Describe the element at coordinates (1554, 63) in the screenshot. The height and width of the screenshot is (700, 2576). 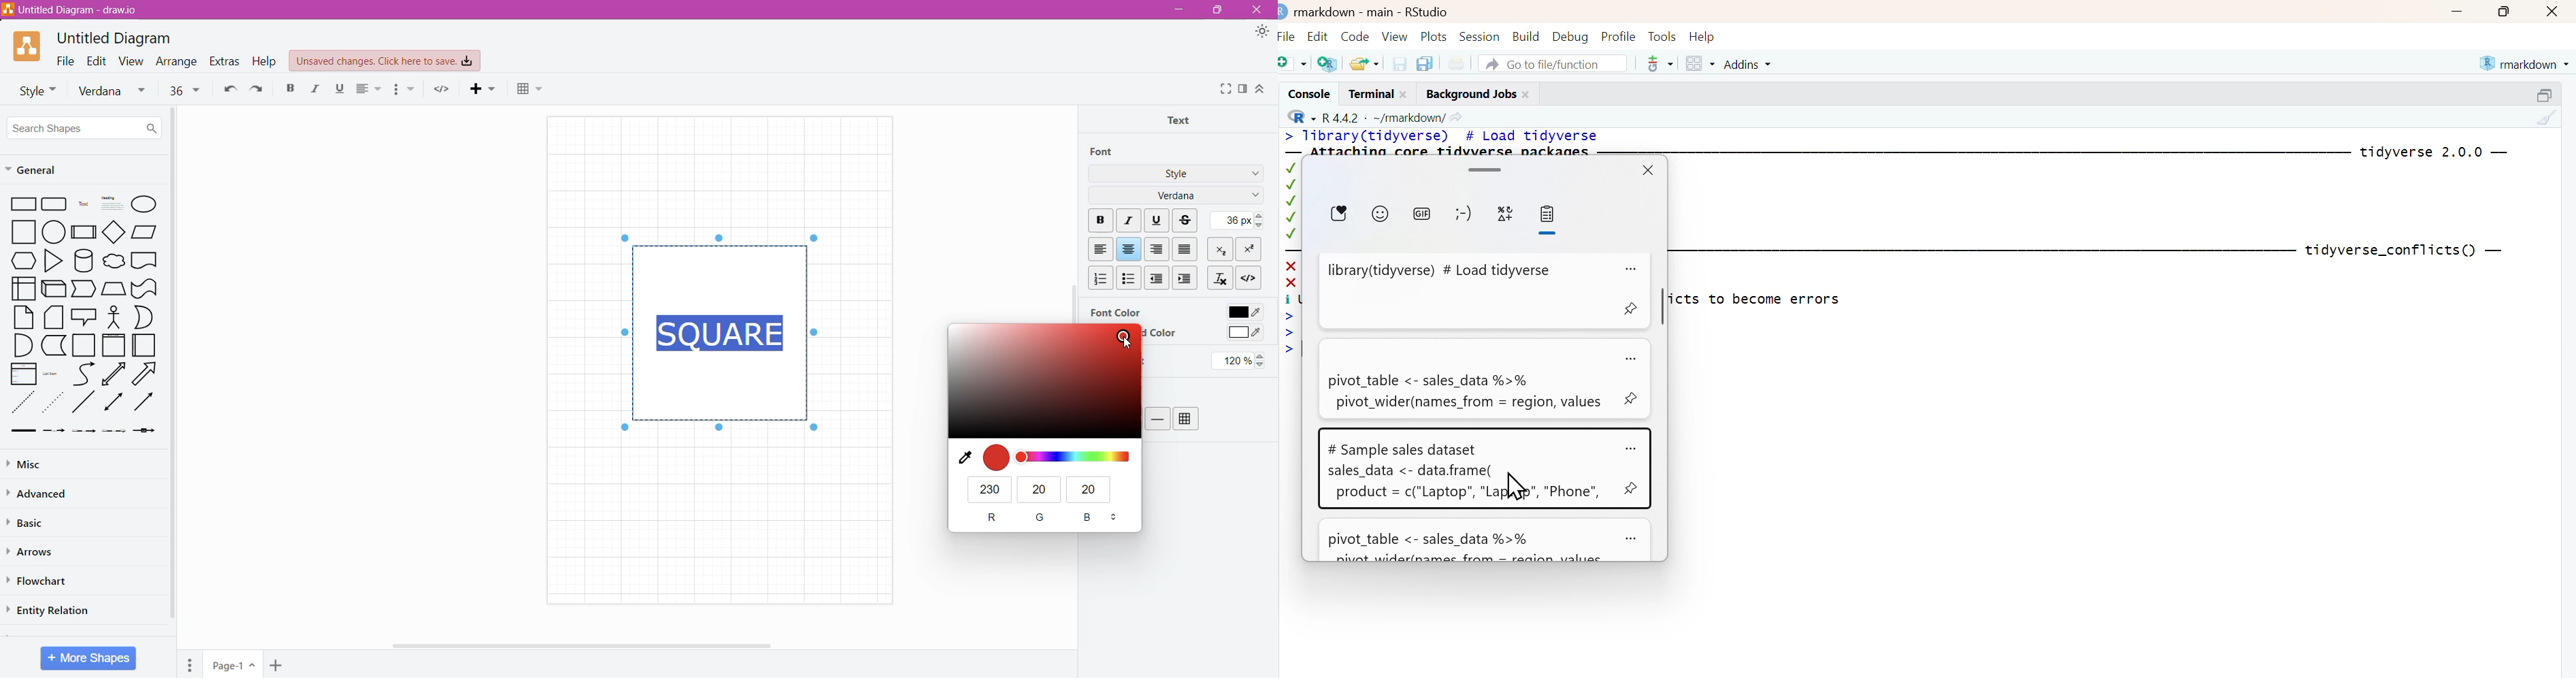
I see `Go to file/function` at that location.